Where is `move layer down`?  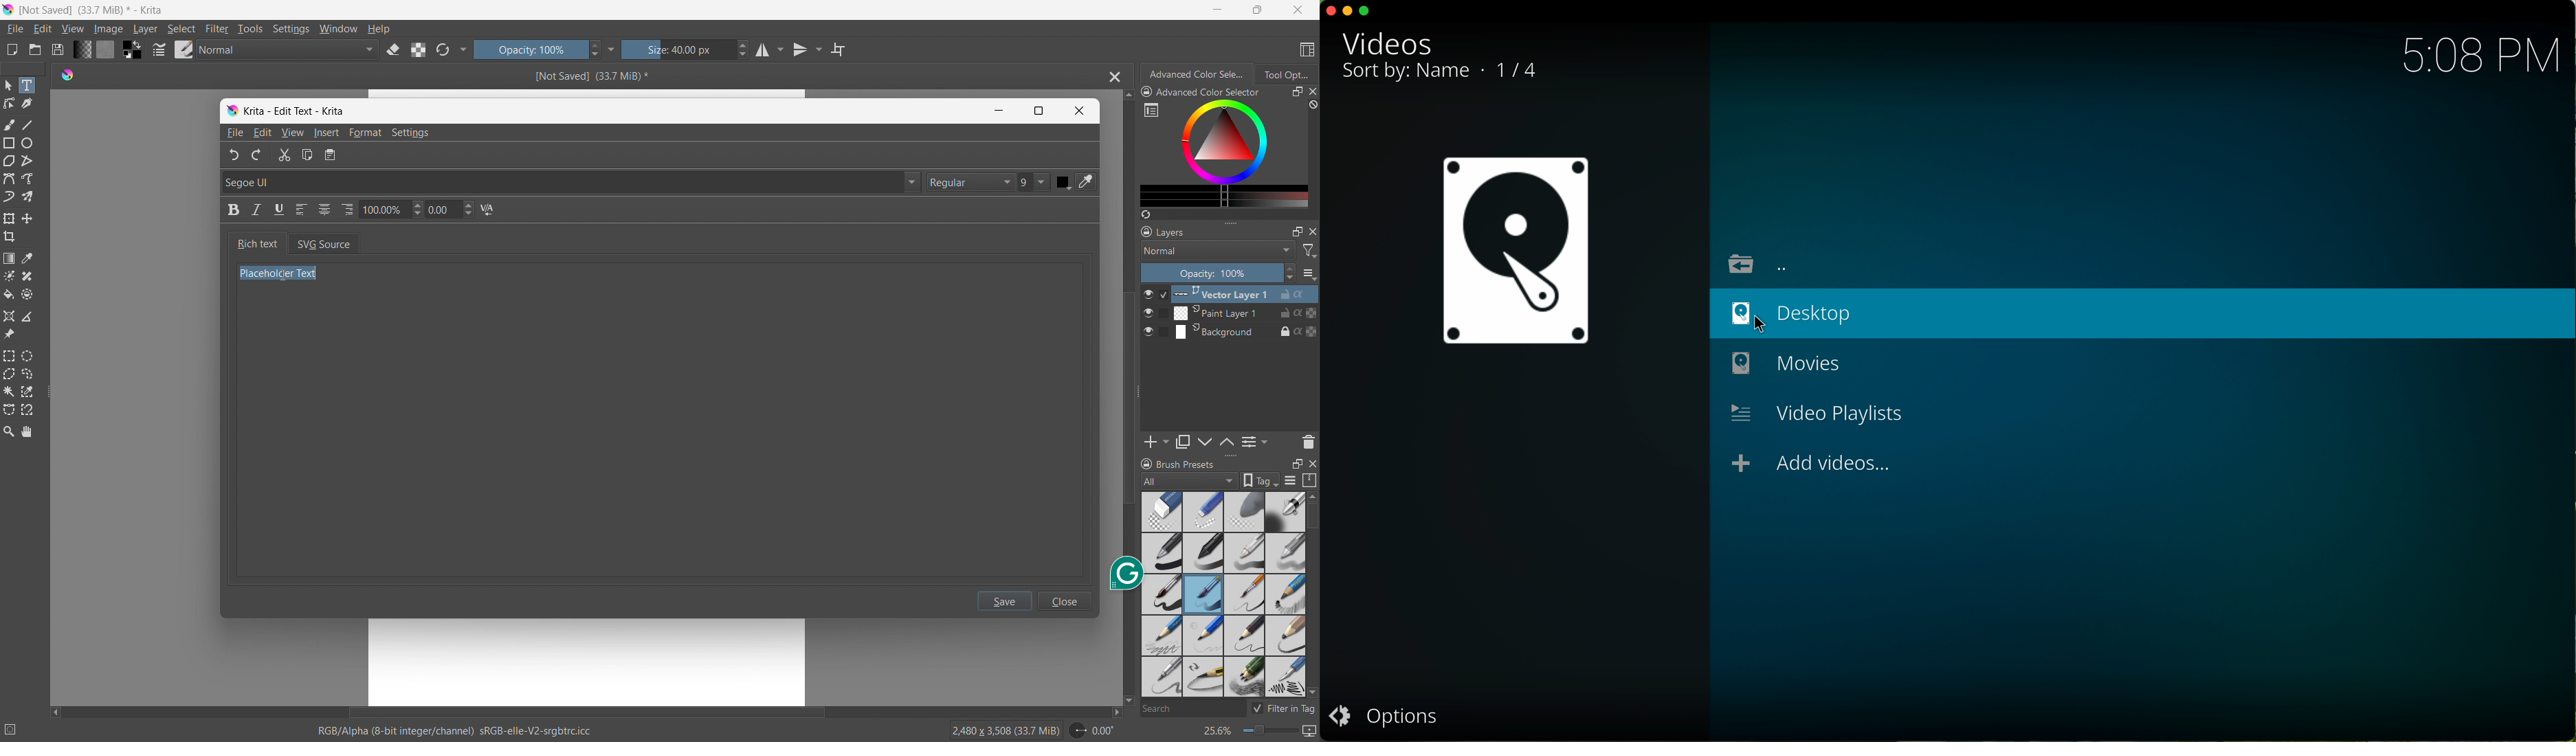
move layer down is located at coordinates (1226, 441).